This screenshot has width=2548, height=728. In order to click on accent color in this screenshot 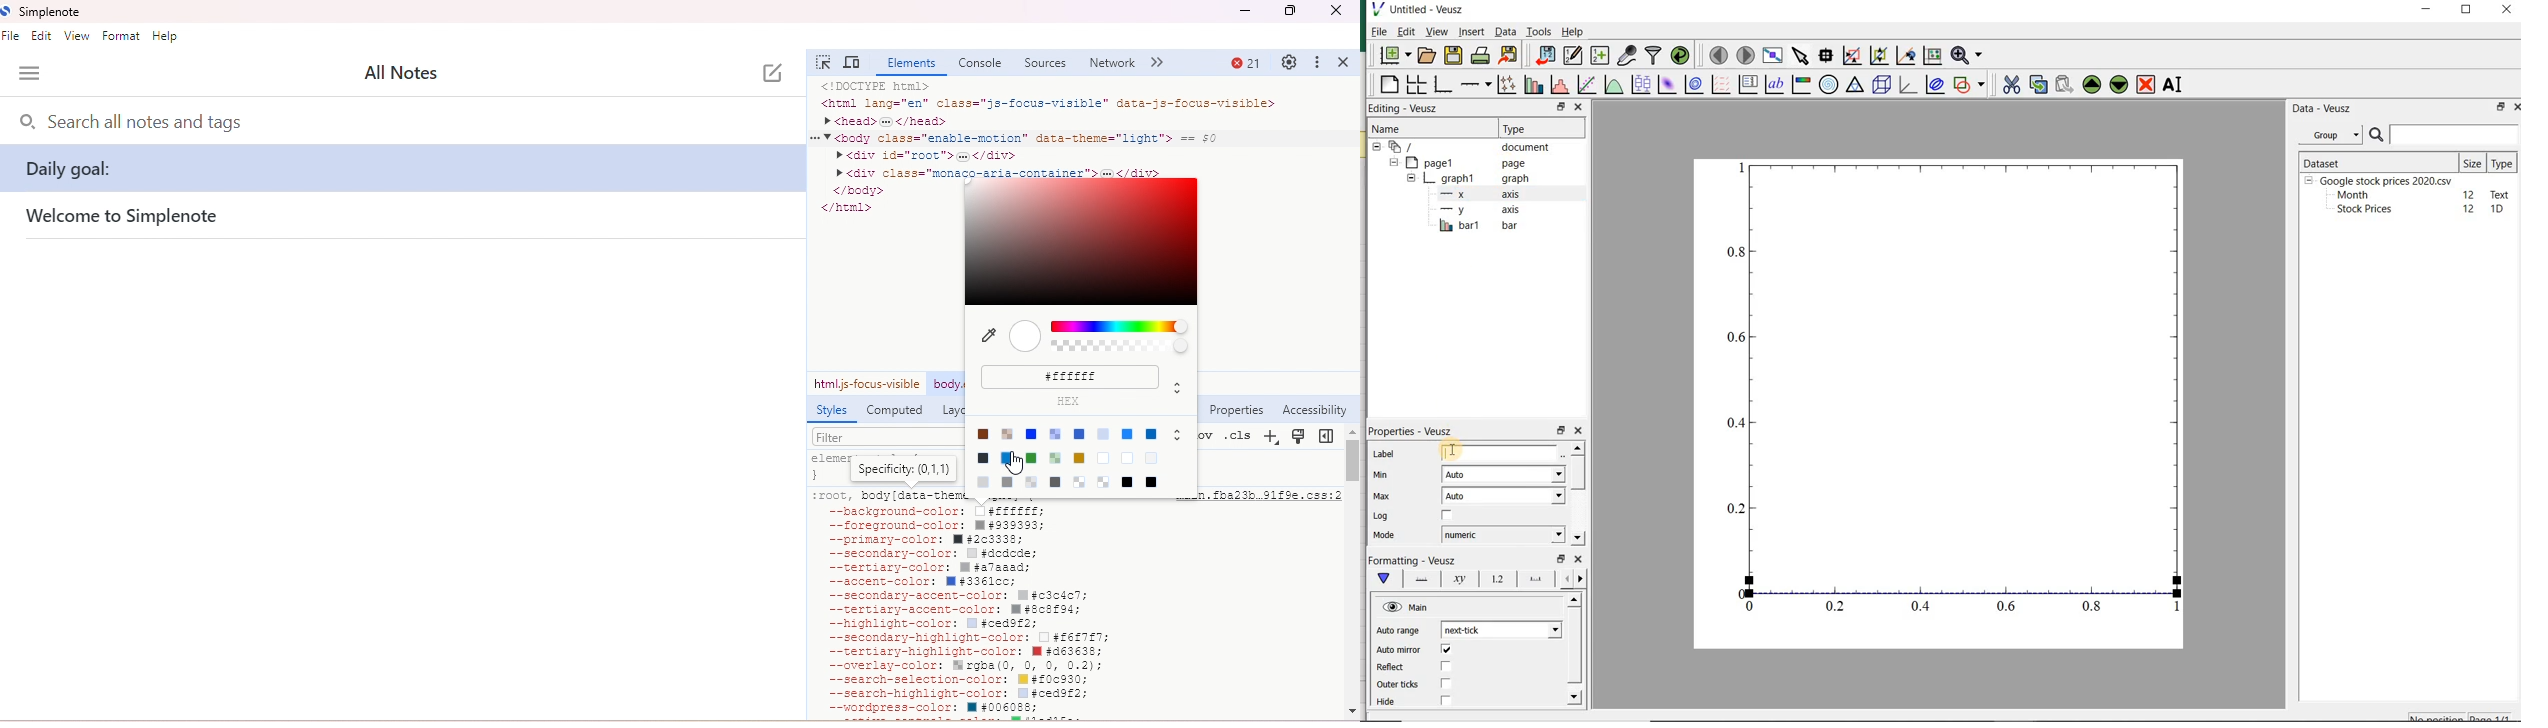, I will do `click(920, 583)`.